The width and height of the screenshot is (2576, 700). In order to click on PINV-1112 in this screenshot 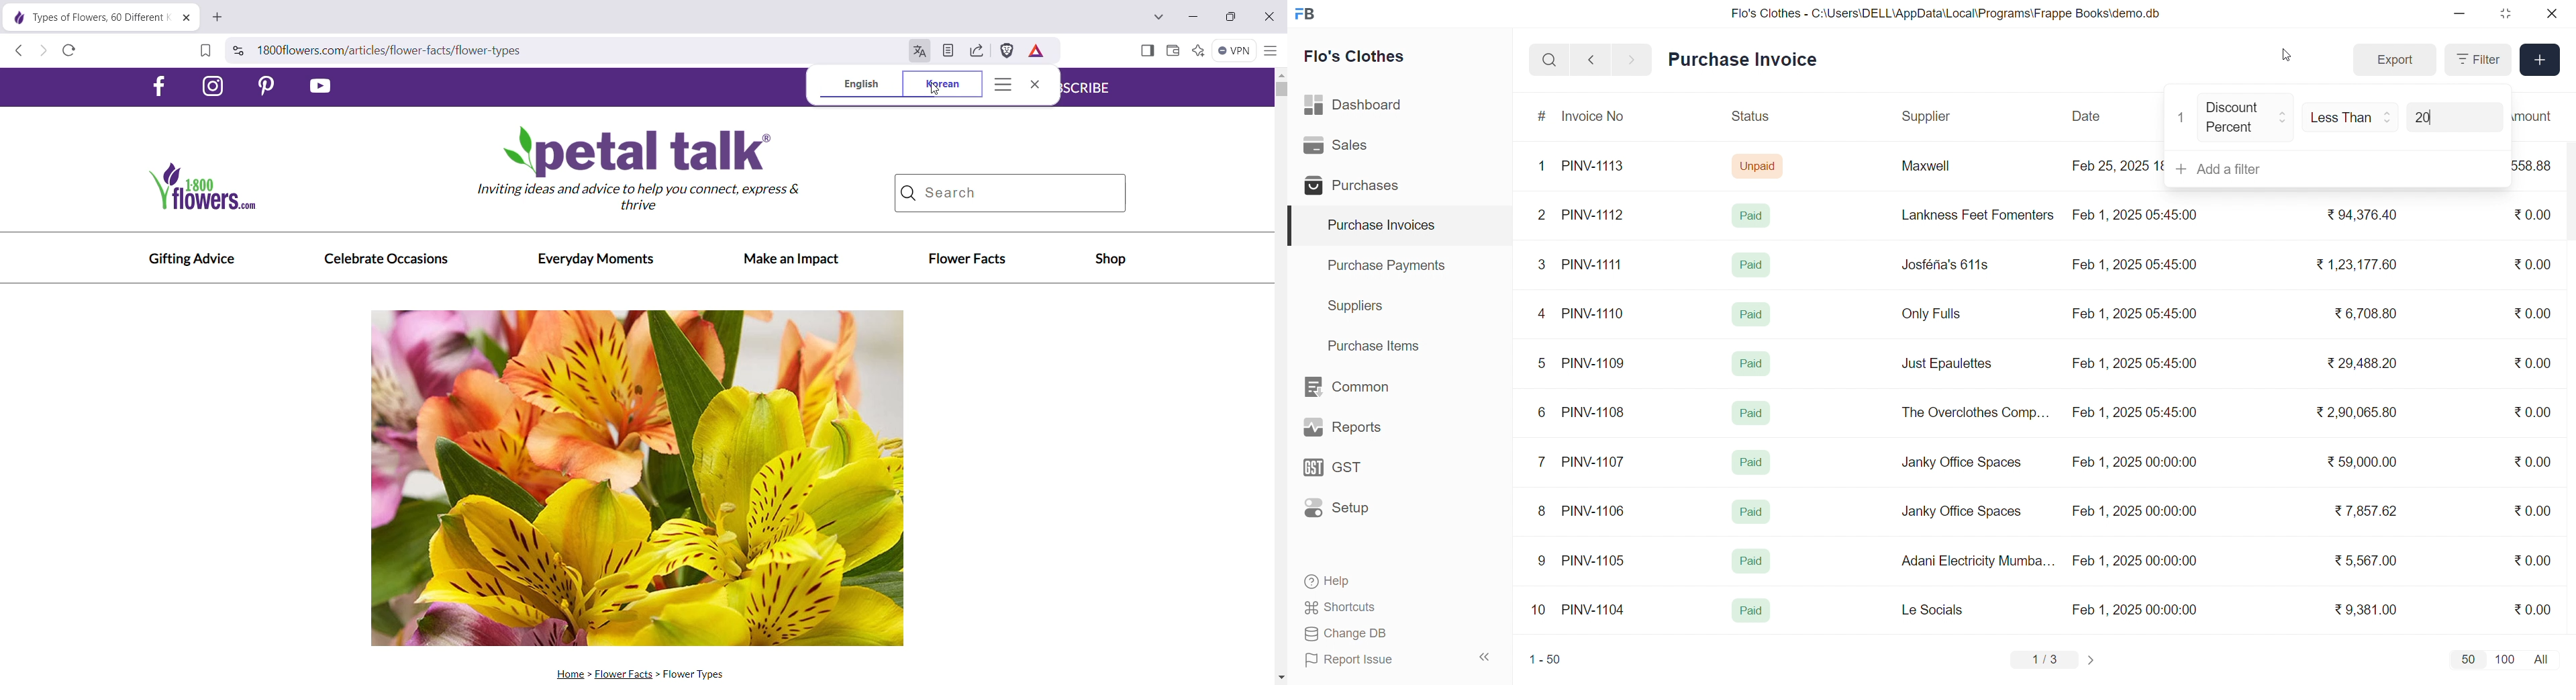, I will do `click(1593, 216)`.